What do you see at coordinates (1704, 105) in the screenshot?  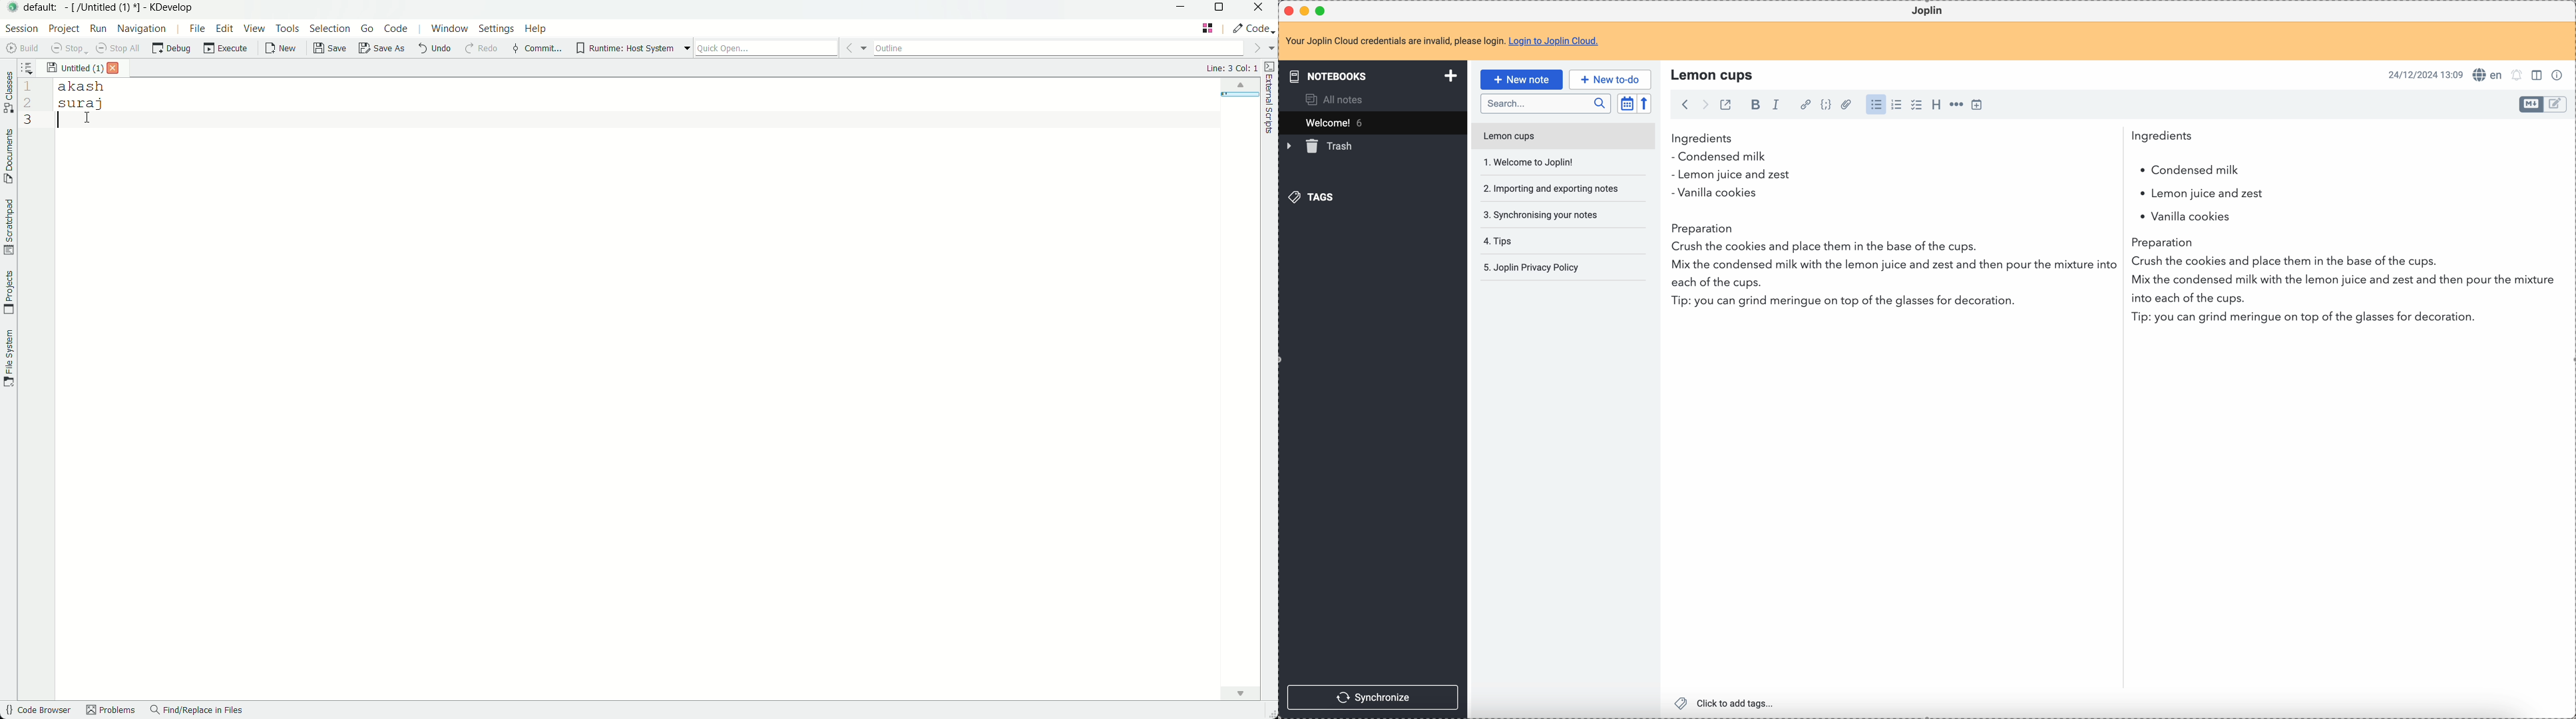 I see `foward` at bounding box center [1704, 105].